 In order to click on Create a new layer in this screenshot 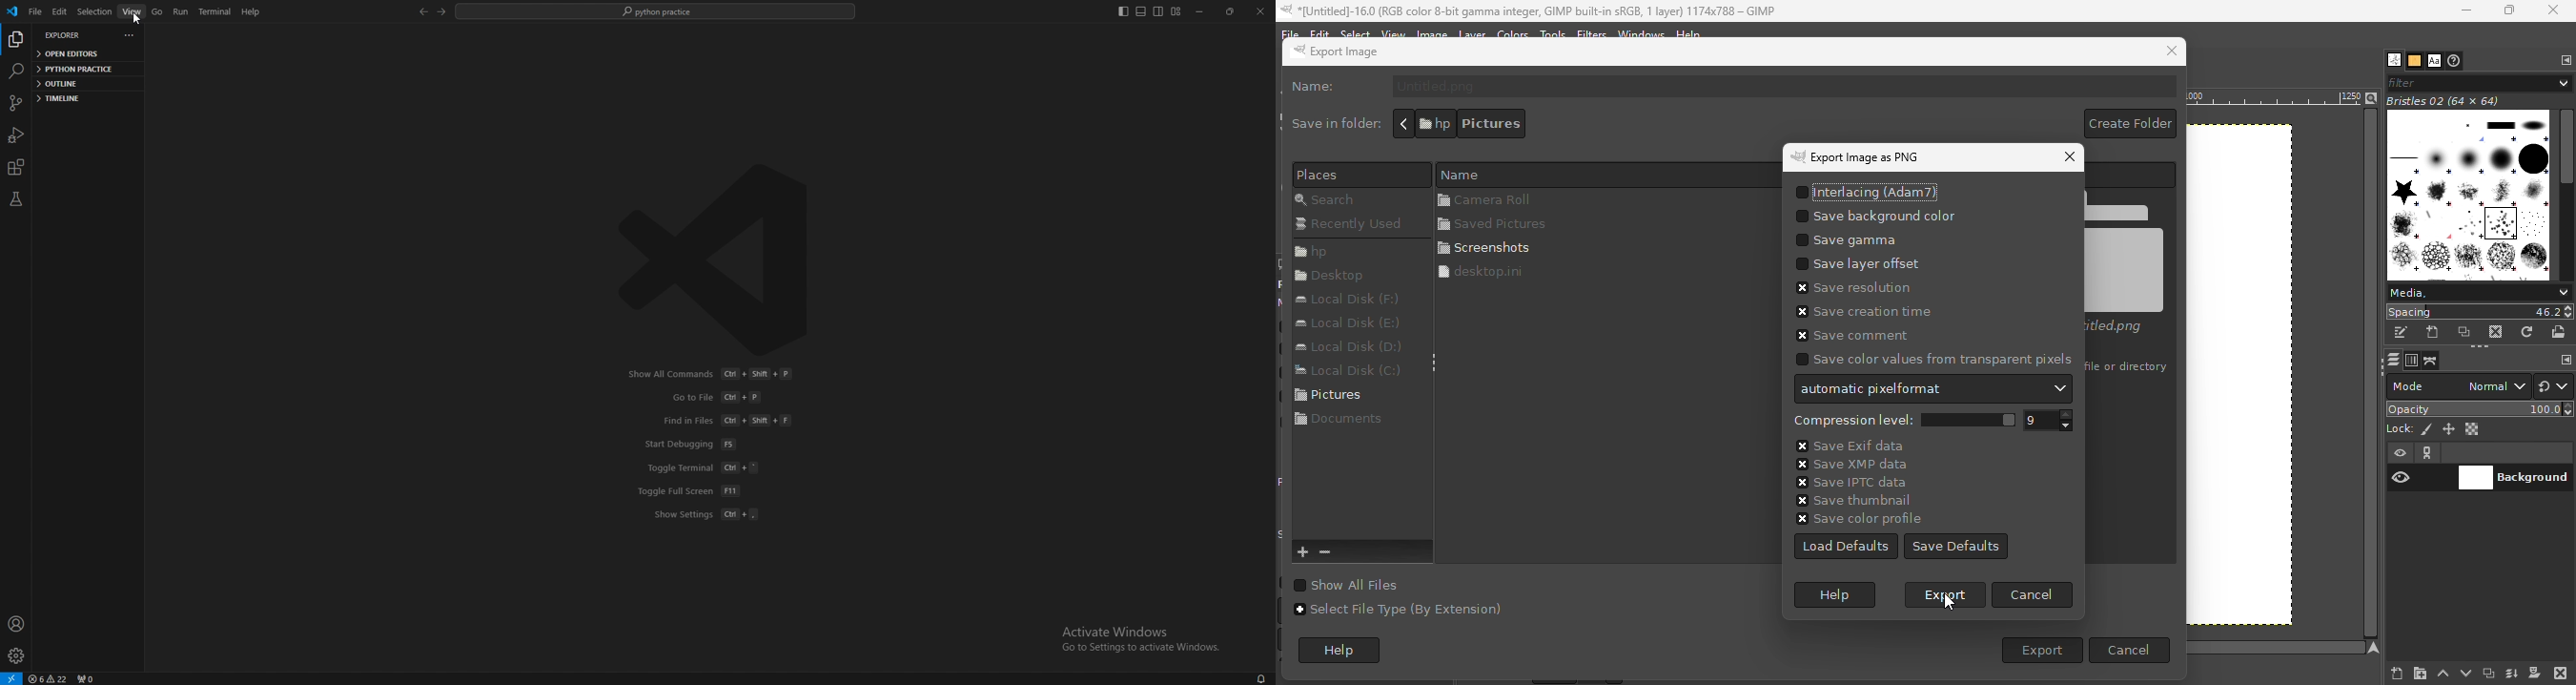, I will do `click(2387, 673)`.